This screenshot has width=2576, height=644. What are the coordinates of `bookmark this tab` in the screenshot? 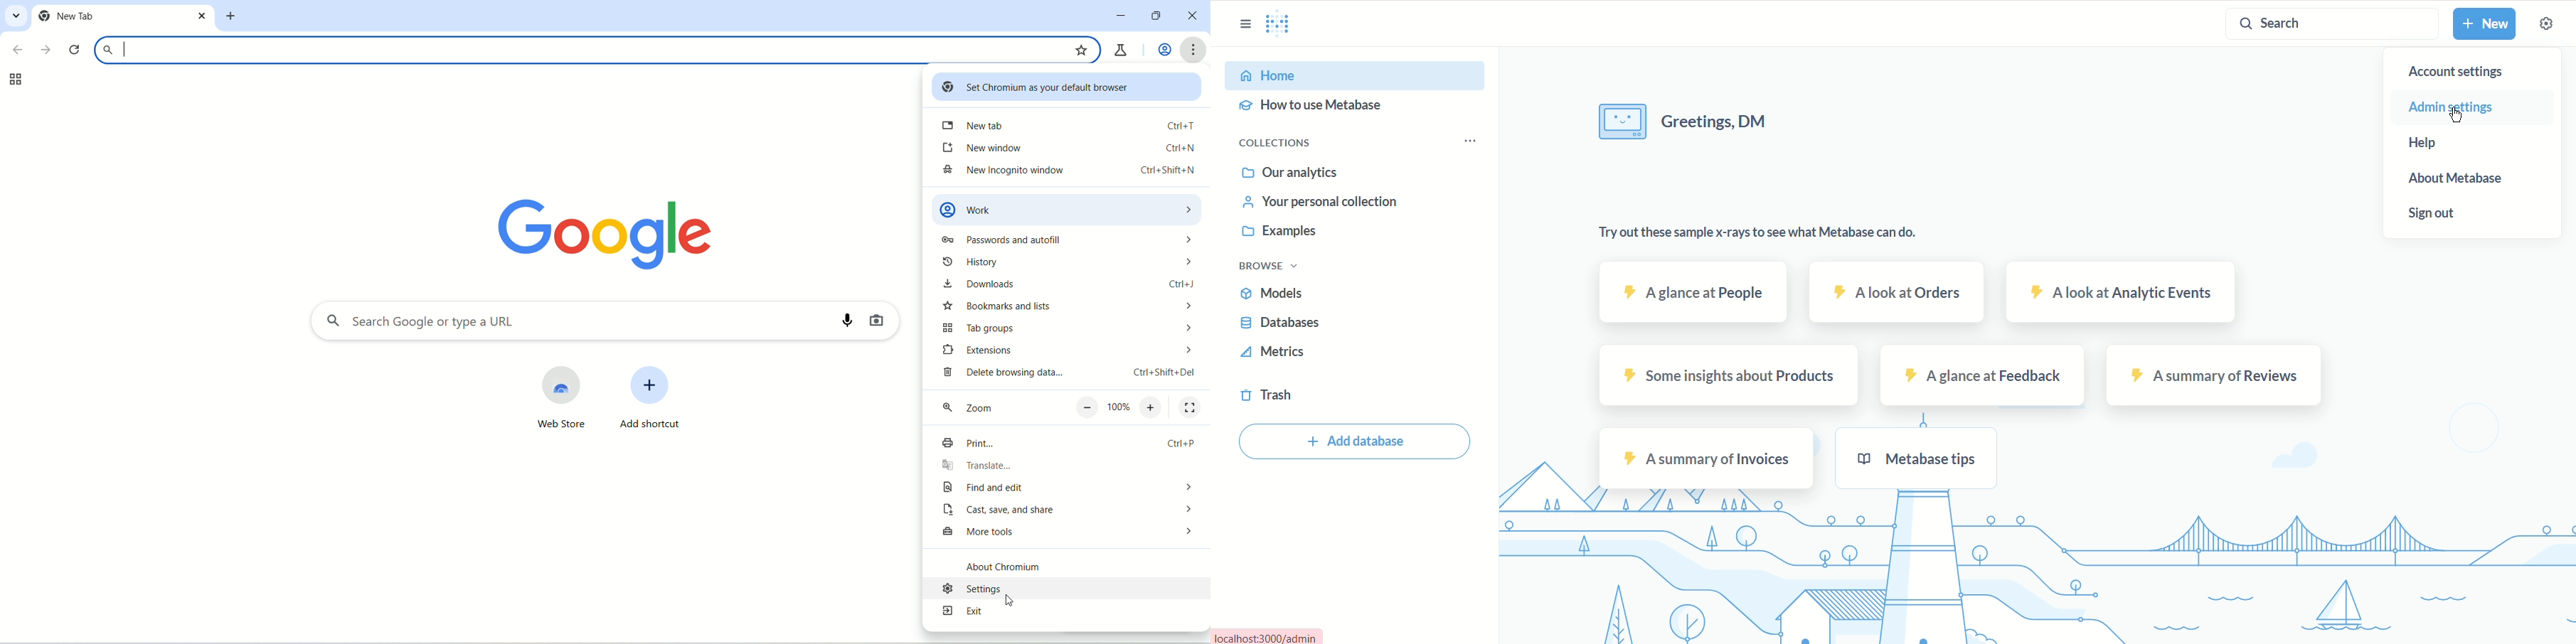 It's located at (1083, 49).